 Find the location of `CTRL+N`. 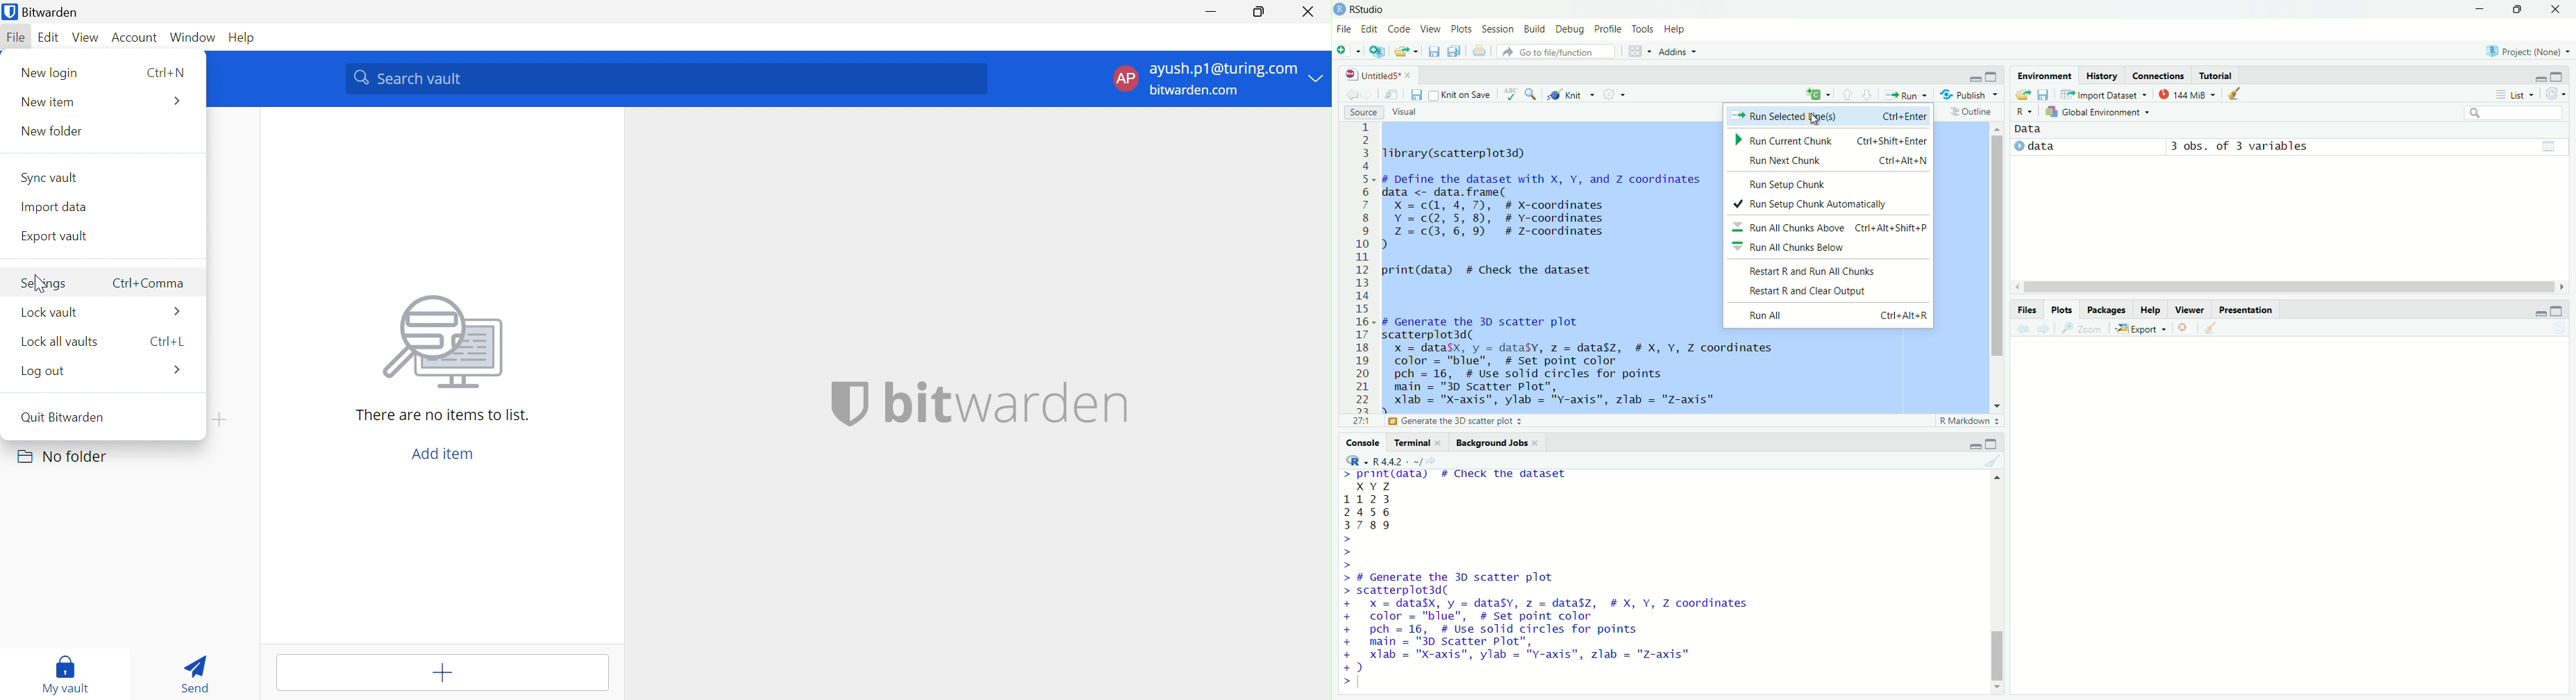

CTRL+N is located at coordinates (166, 74).